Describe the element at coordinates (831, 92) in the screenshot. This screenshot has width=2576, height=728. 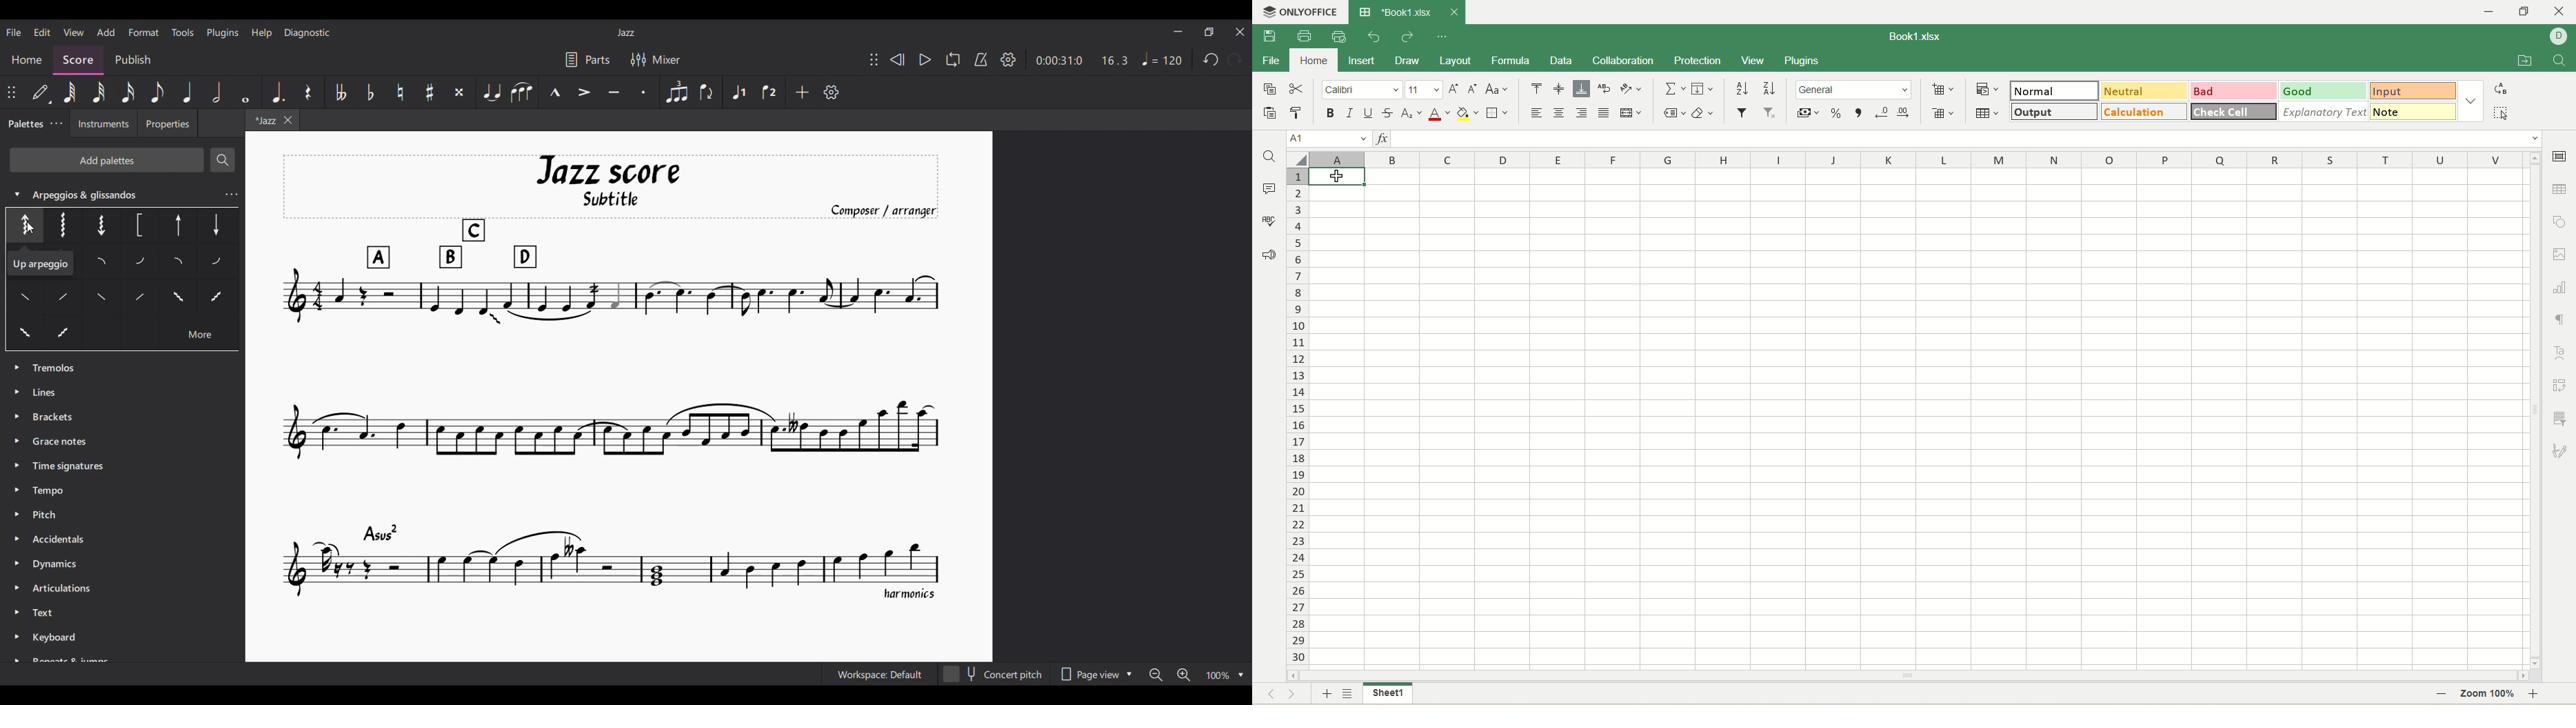
I see `Customization settings` at that location.